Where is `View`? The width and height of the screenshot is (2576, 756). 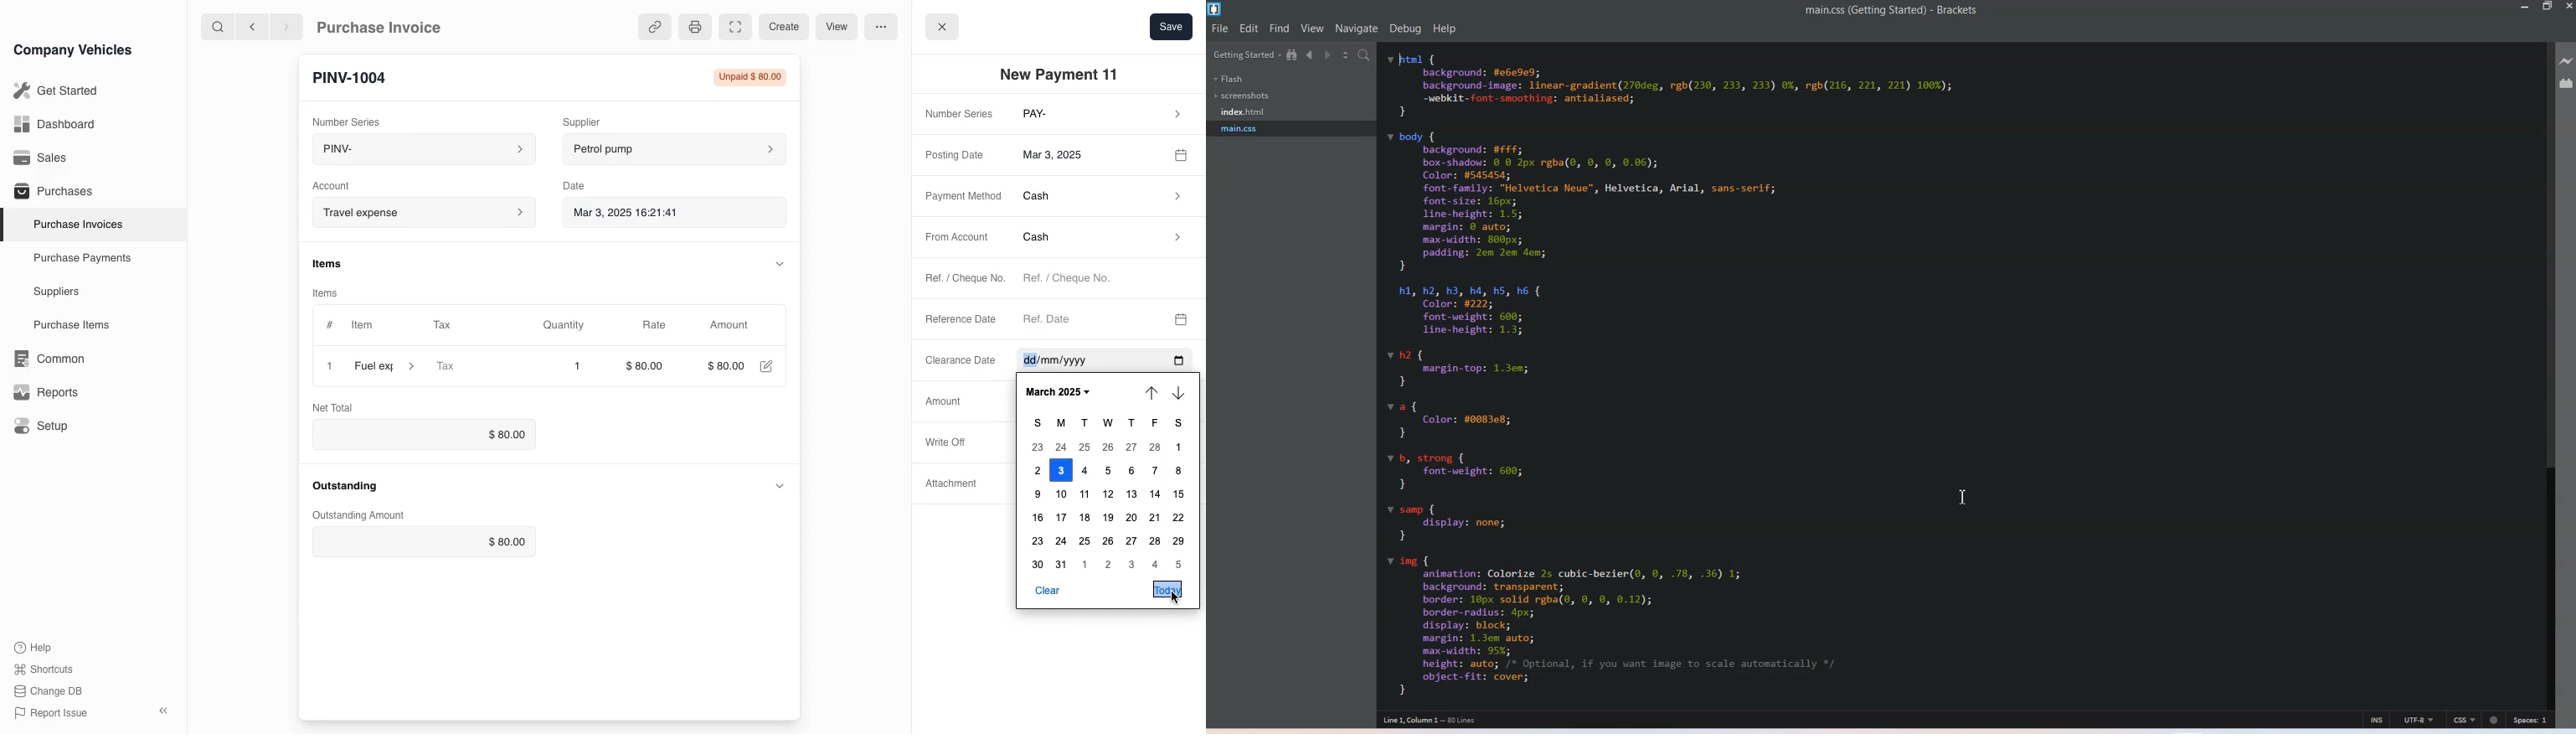
View is located at coordinates (1312, 29).